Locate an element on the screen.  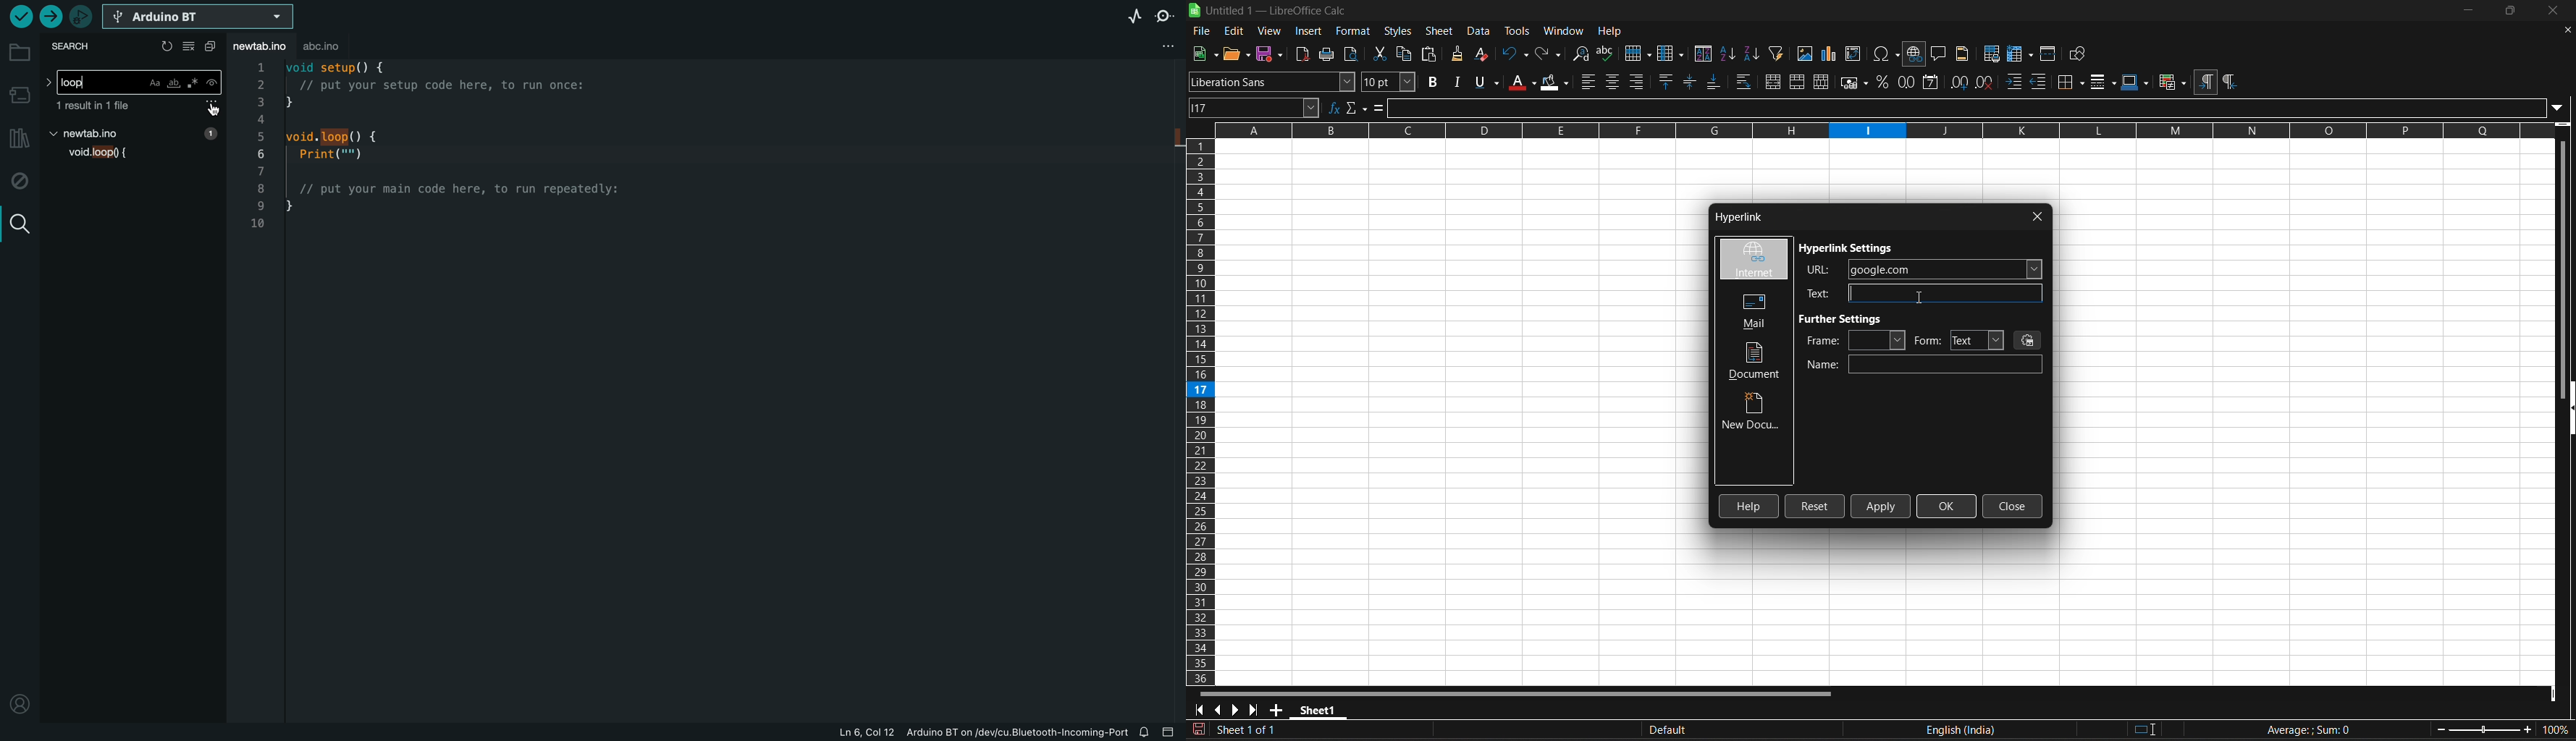
format as percent is located at coordinates (1882, 82).